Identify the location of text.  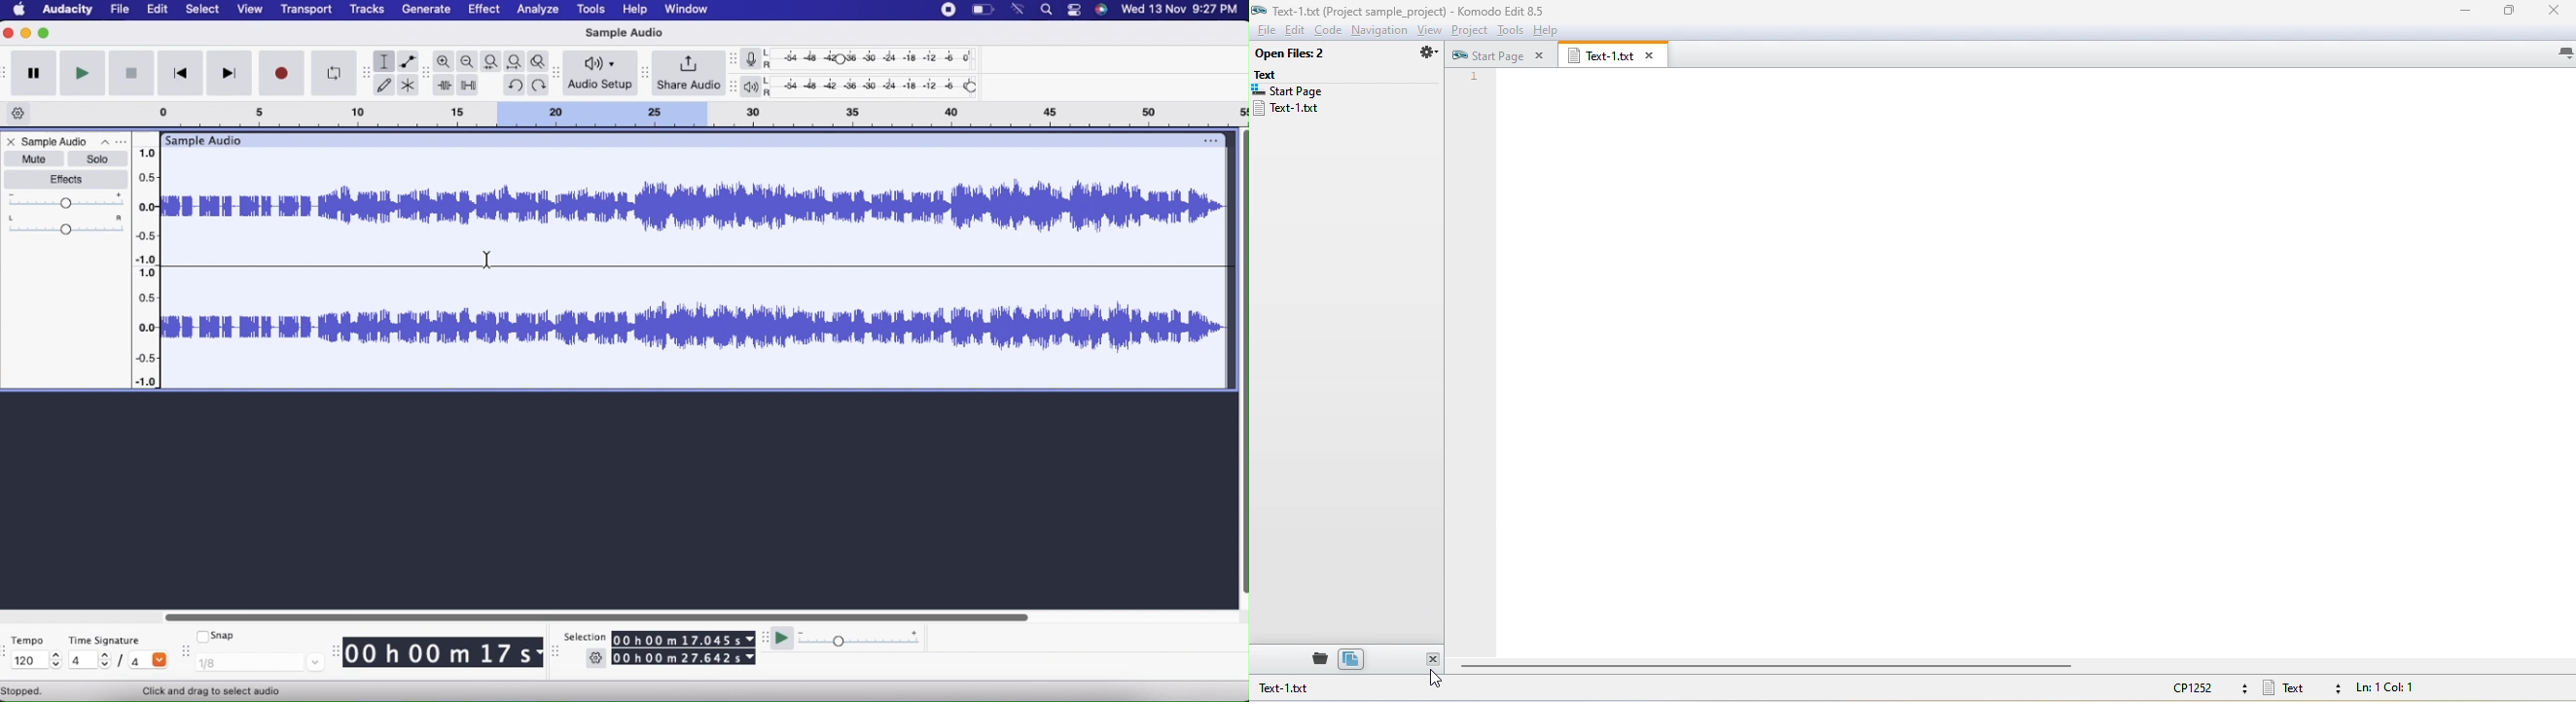
(2303, 687).